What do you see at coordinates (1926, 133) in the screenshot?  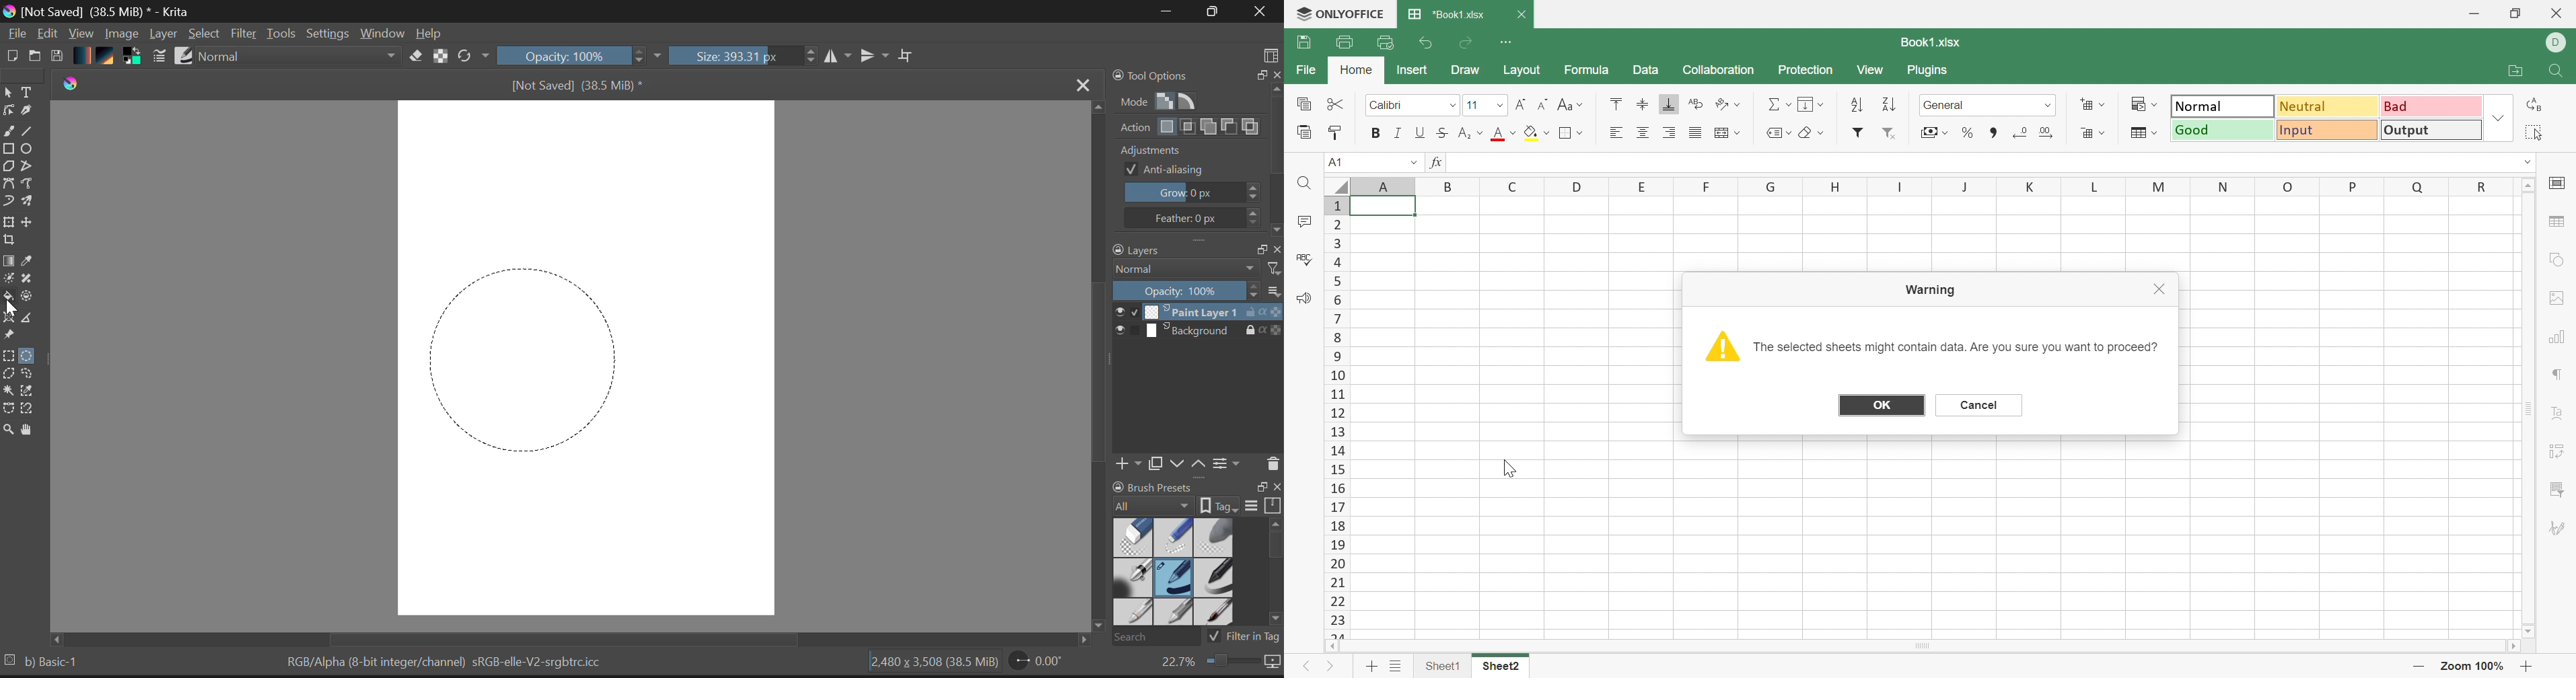 I see `Accounting style` at bounding box center [1926, 133].